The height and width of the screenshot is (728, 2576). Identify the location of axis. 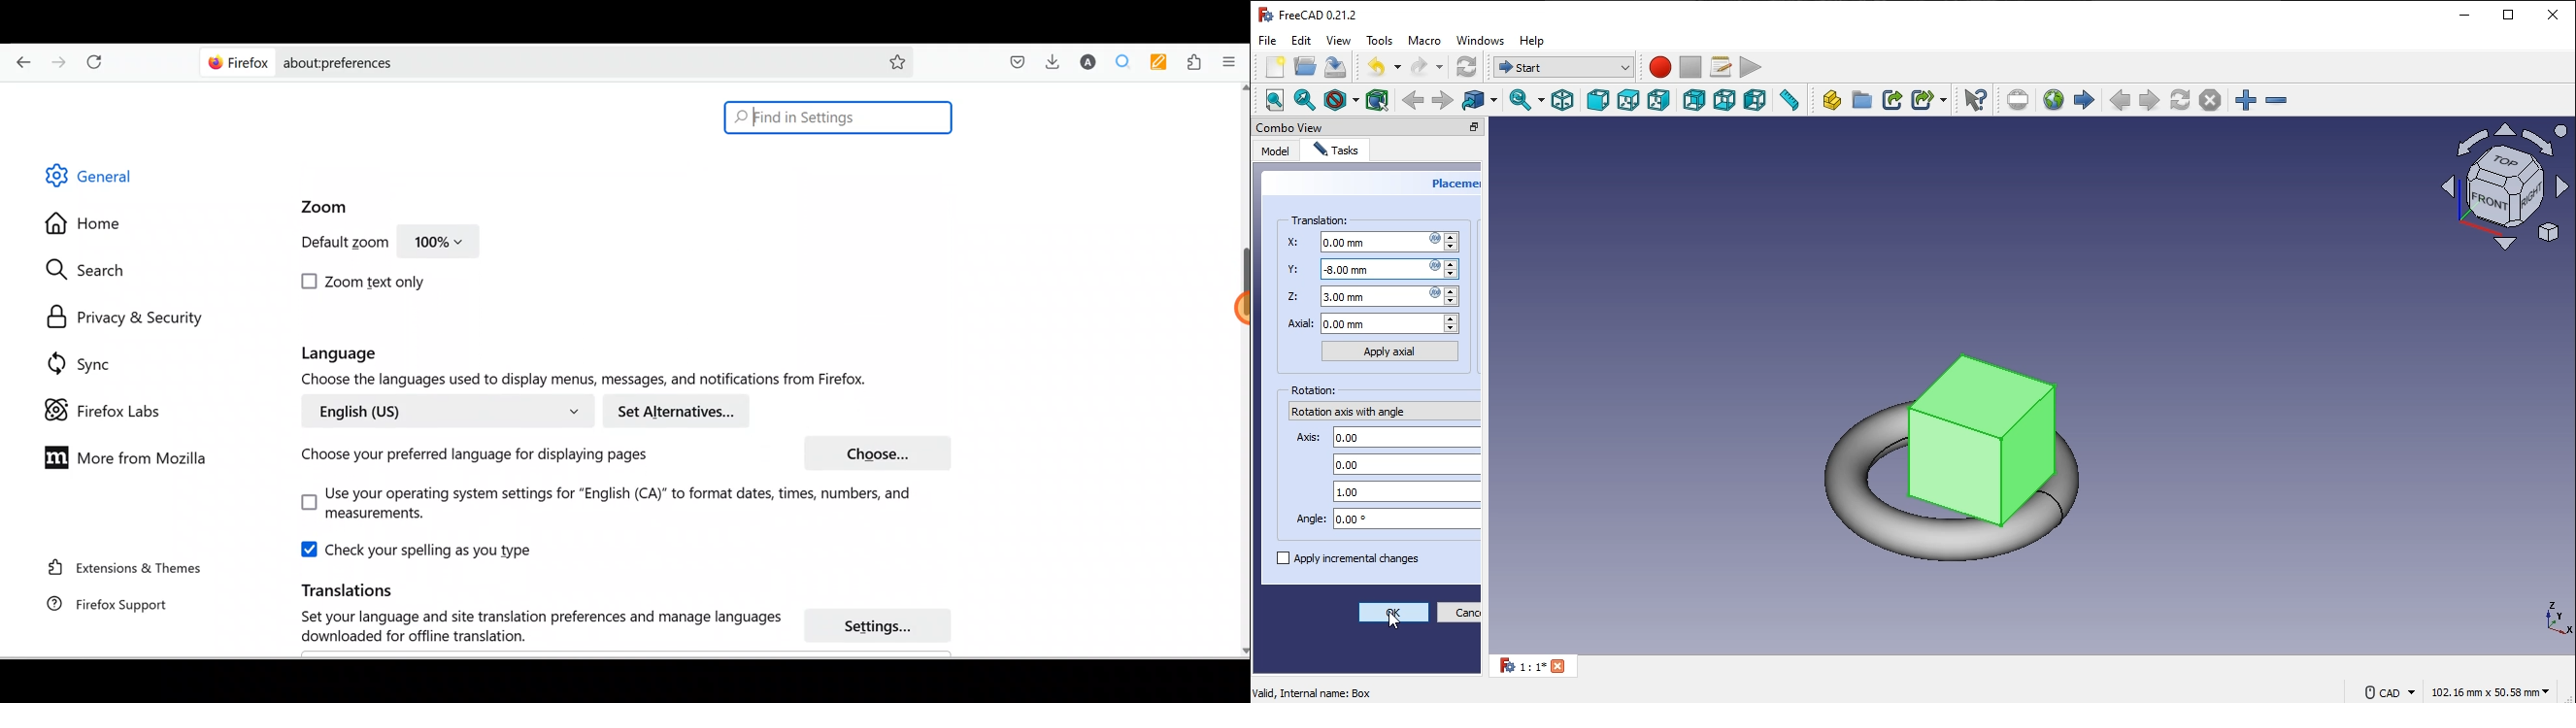
(1406, 492).